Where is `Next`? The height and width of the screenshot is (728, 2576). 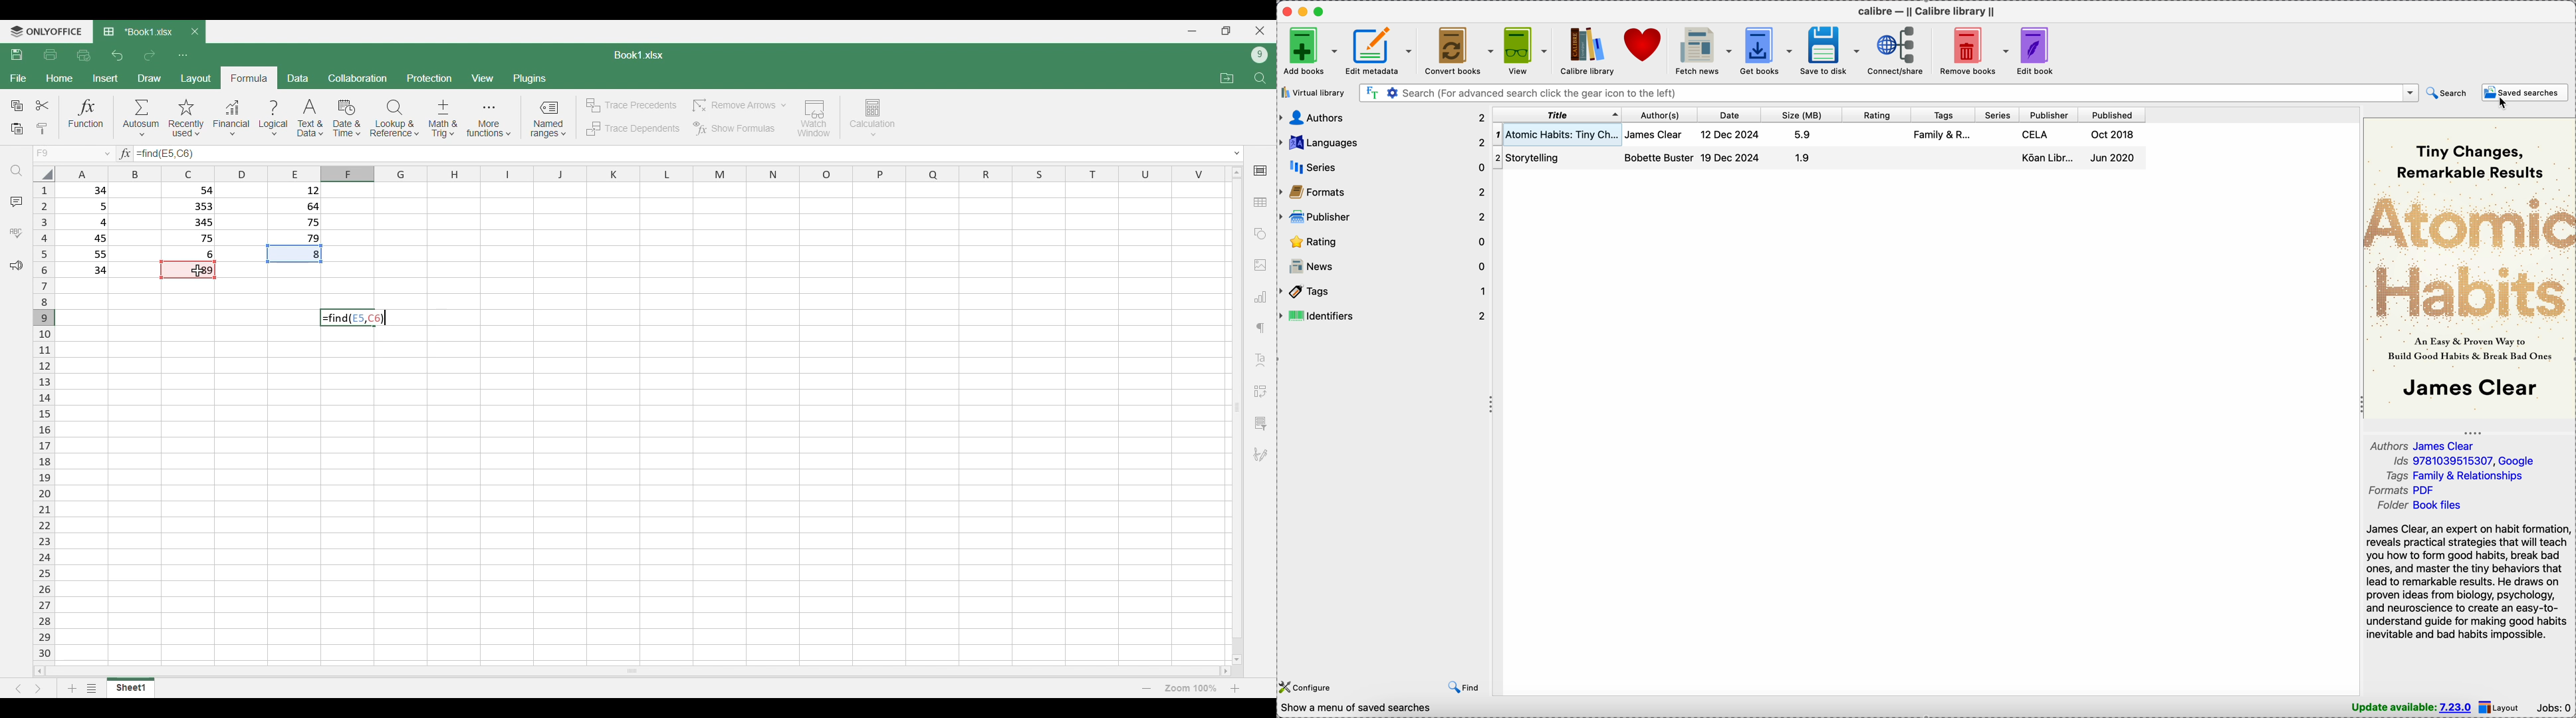
Next is located at coordinates (38, 689).